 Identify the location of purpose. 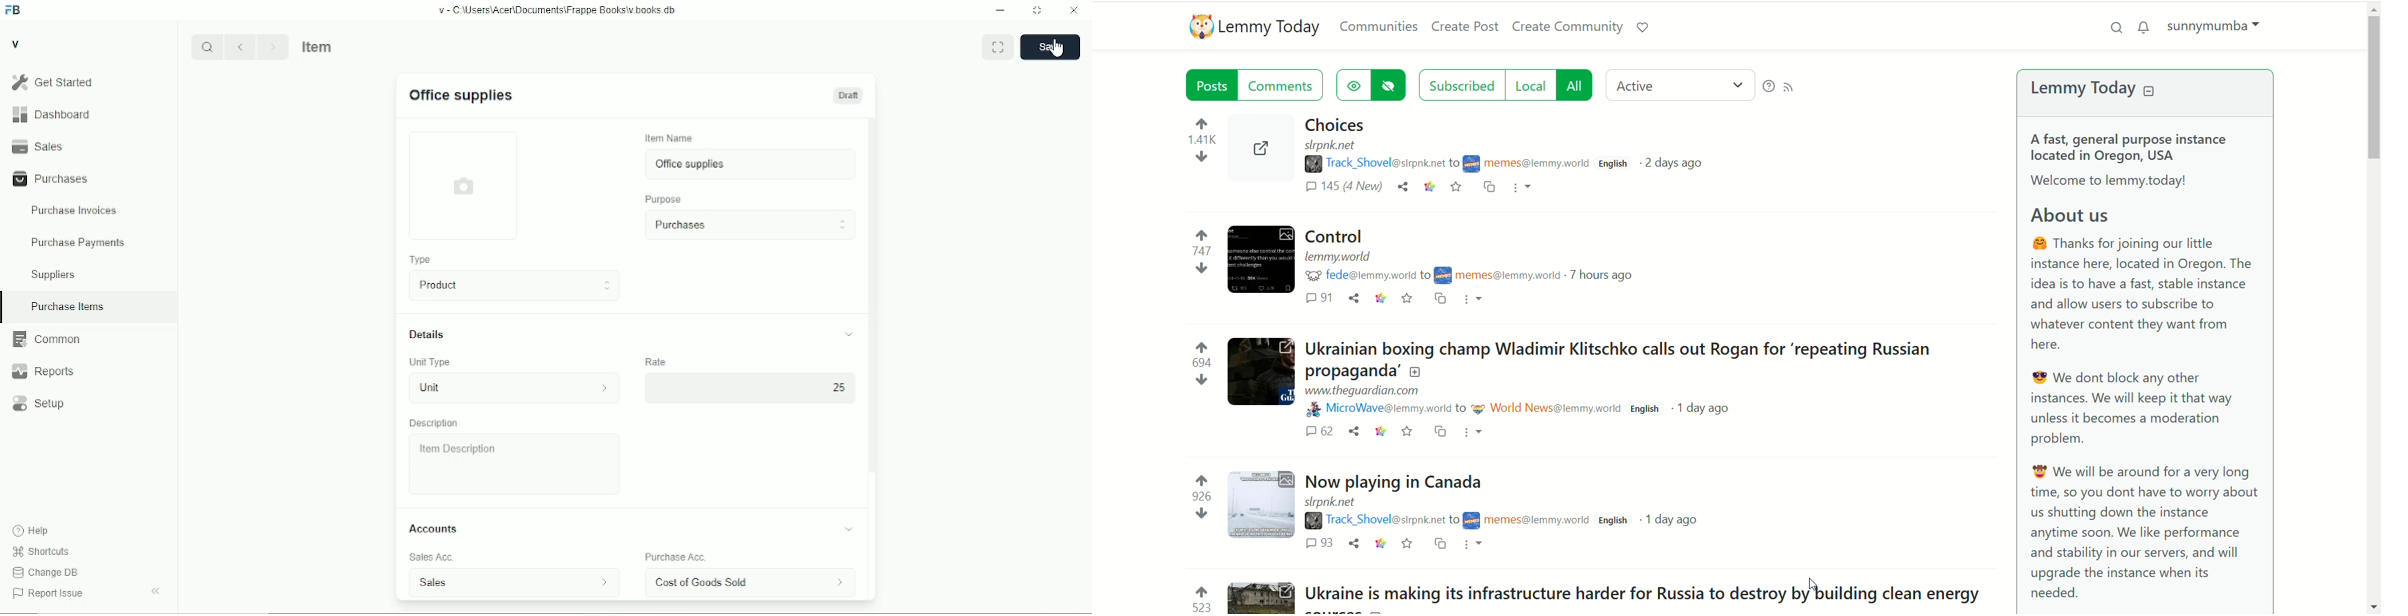
(664, 200).